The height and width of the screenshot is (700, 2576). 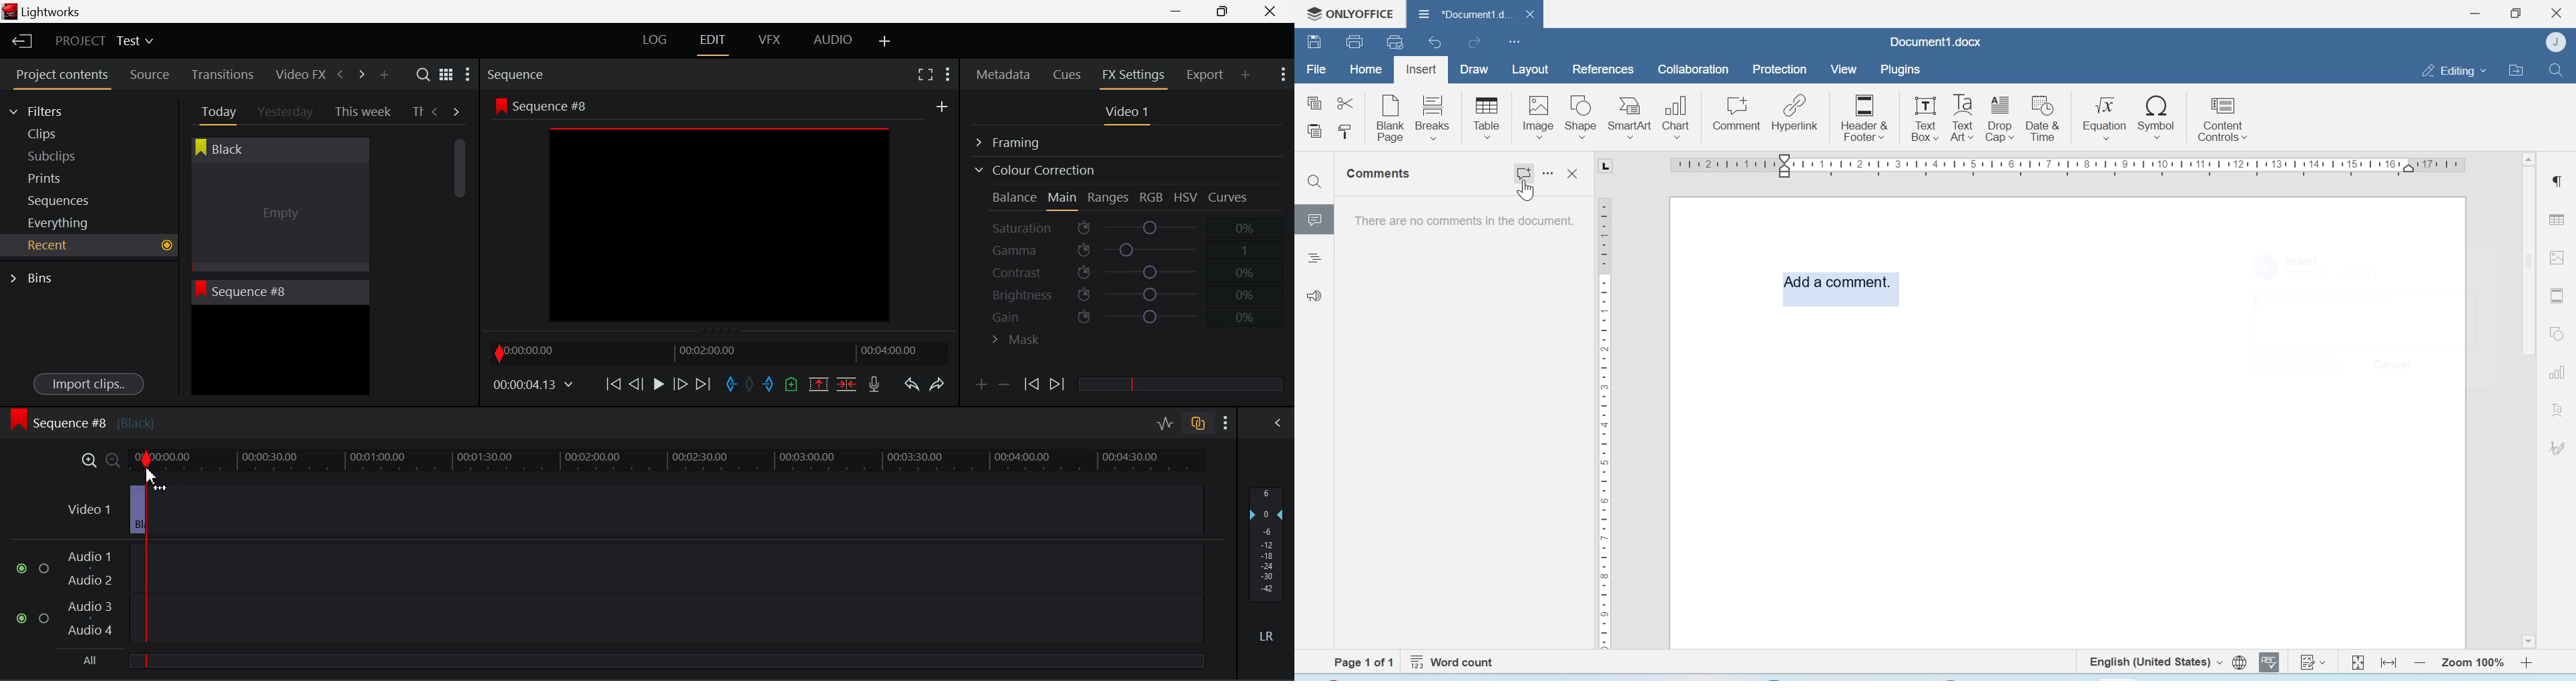 What do you see at coordinates (732, 385) in the screenshot?
I see `Mark In` at bounding box center [732, 385].